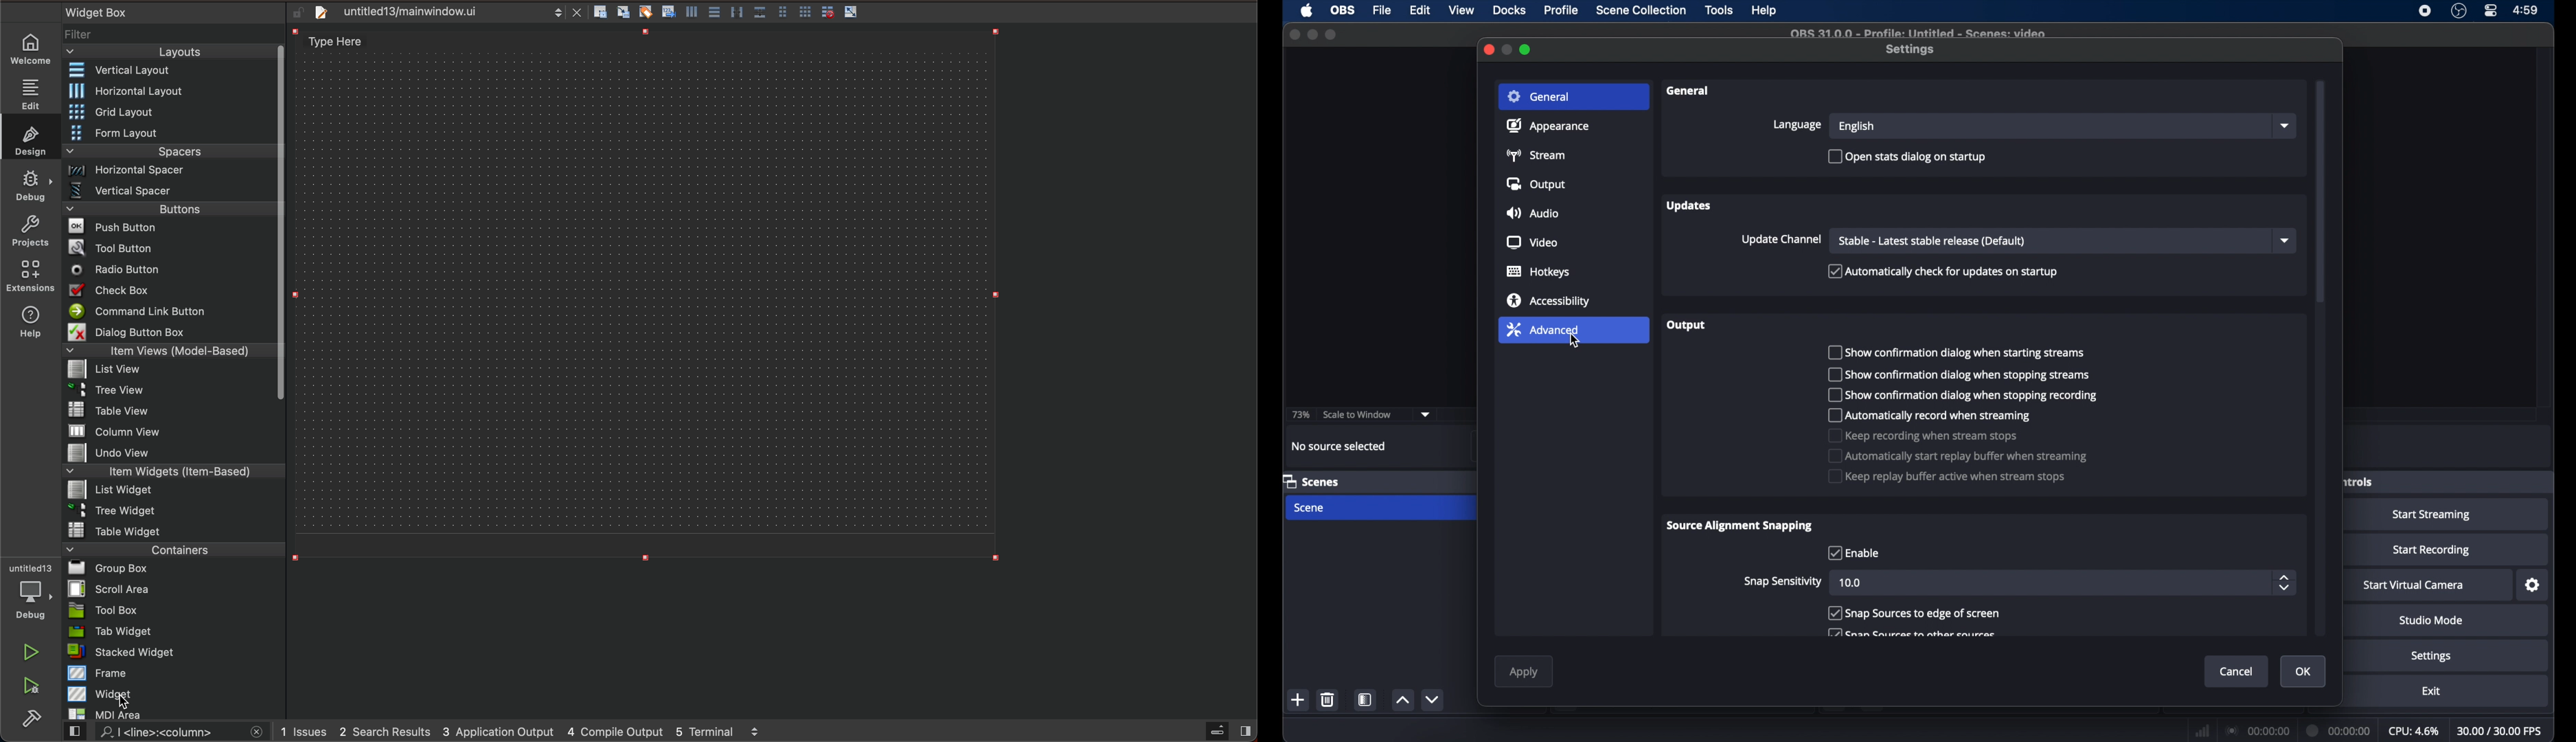  I want to click on keep replay  buffer active when stream stops, so click(1946, 477).